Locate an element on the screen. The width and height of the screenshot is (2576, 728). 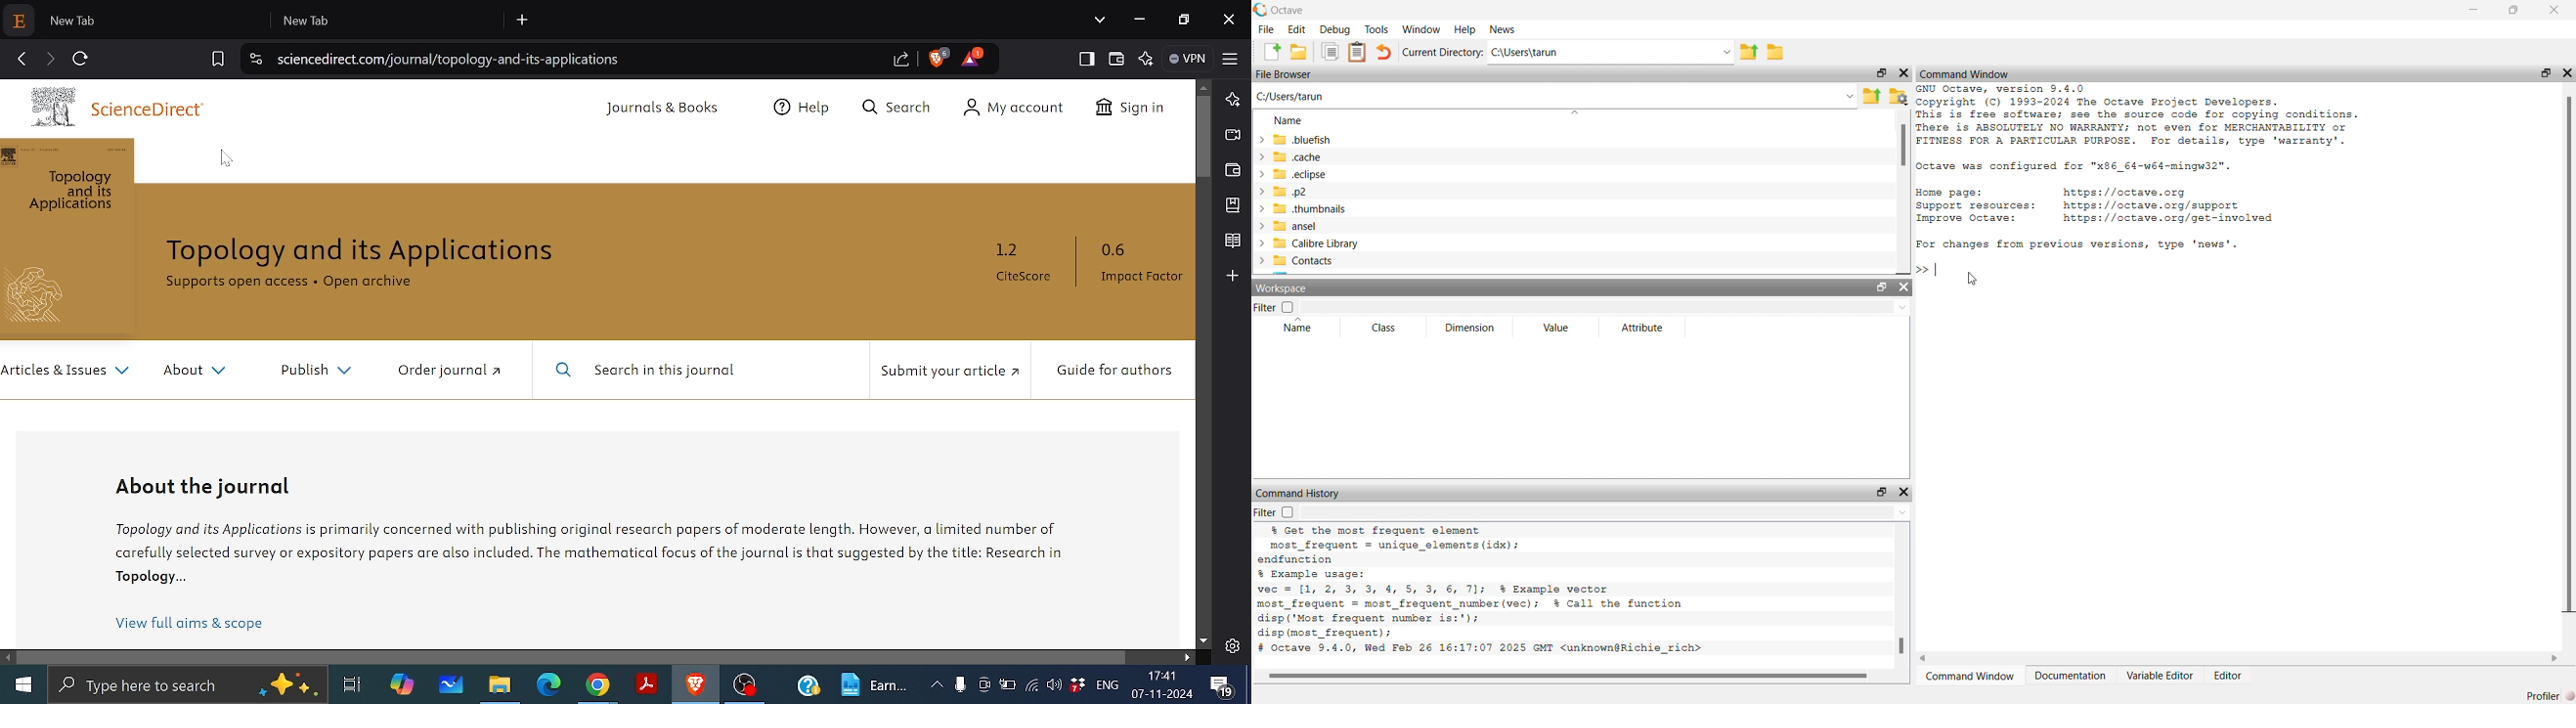
.cache is located at coordinates (1298, 156).